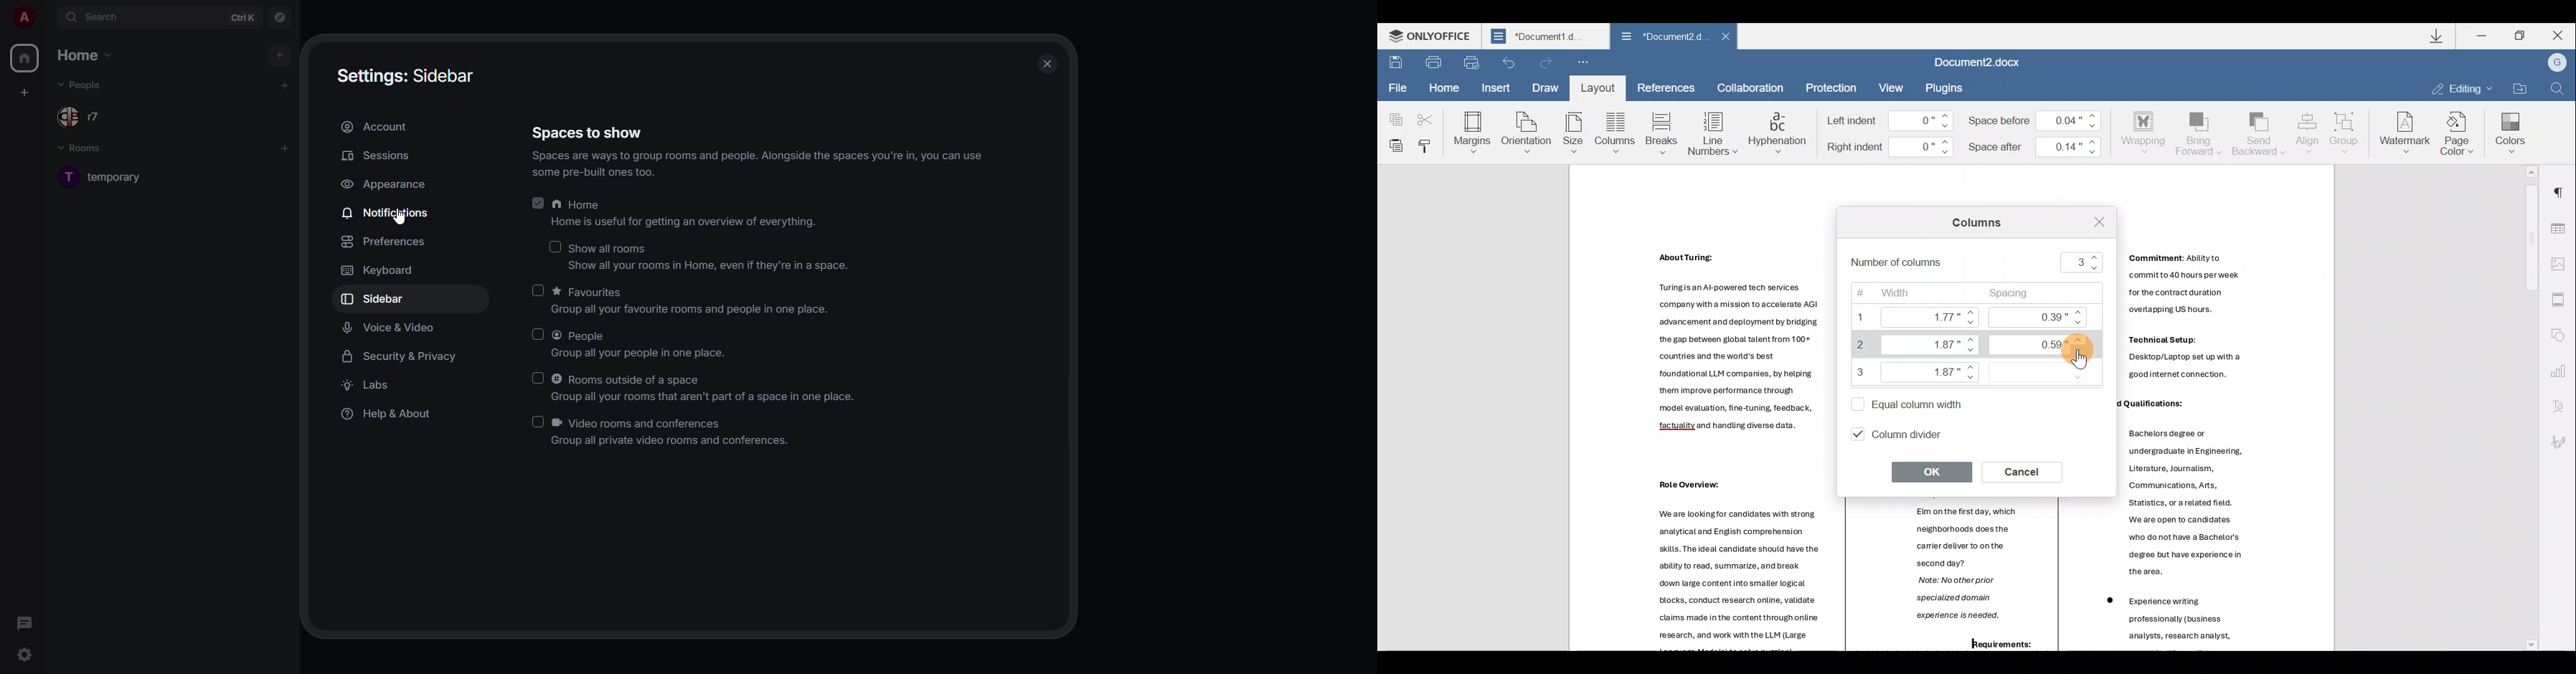 This screenshot has width=2576, height=700. I want to click on Account name, so click(2557, 64).